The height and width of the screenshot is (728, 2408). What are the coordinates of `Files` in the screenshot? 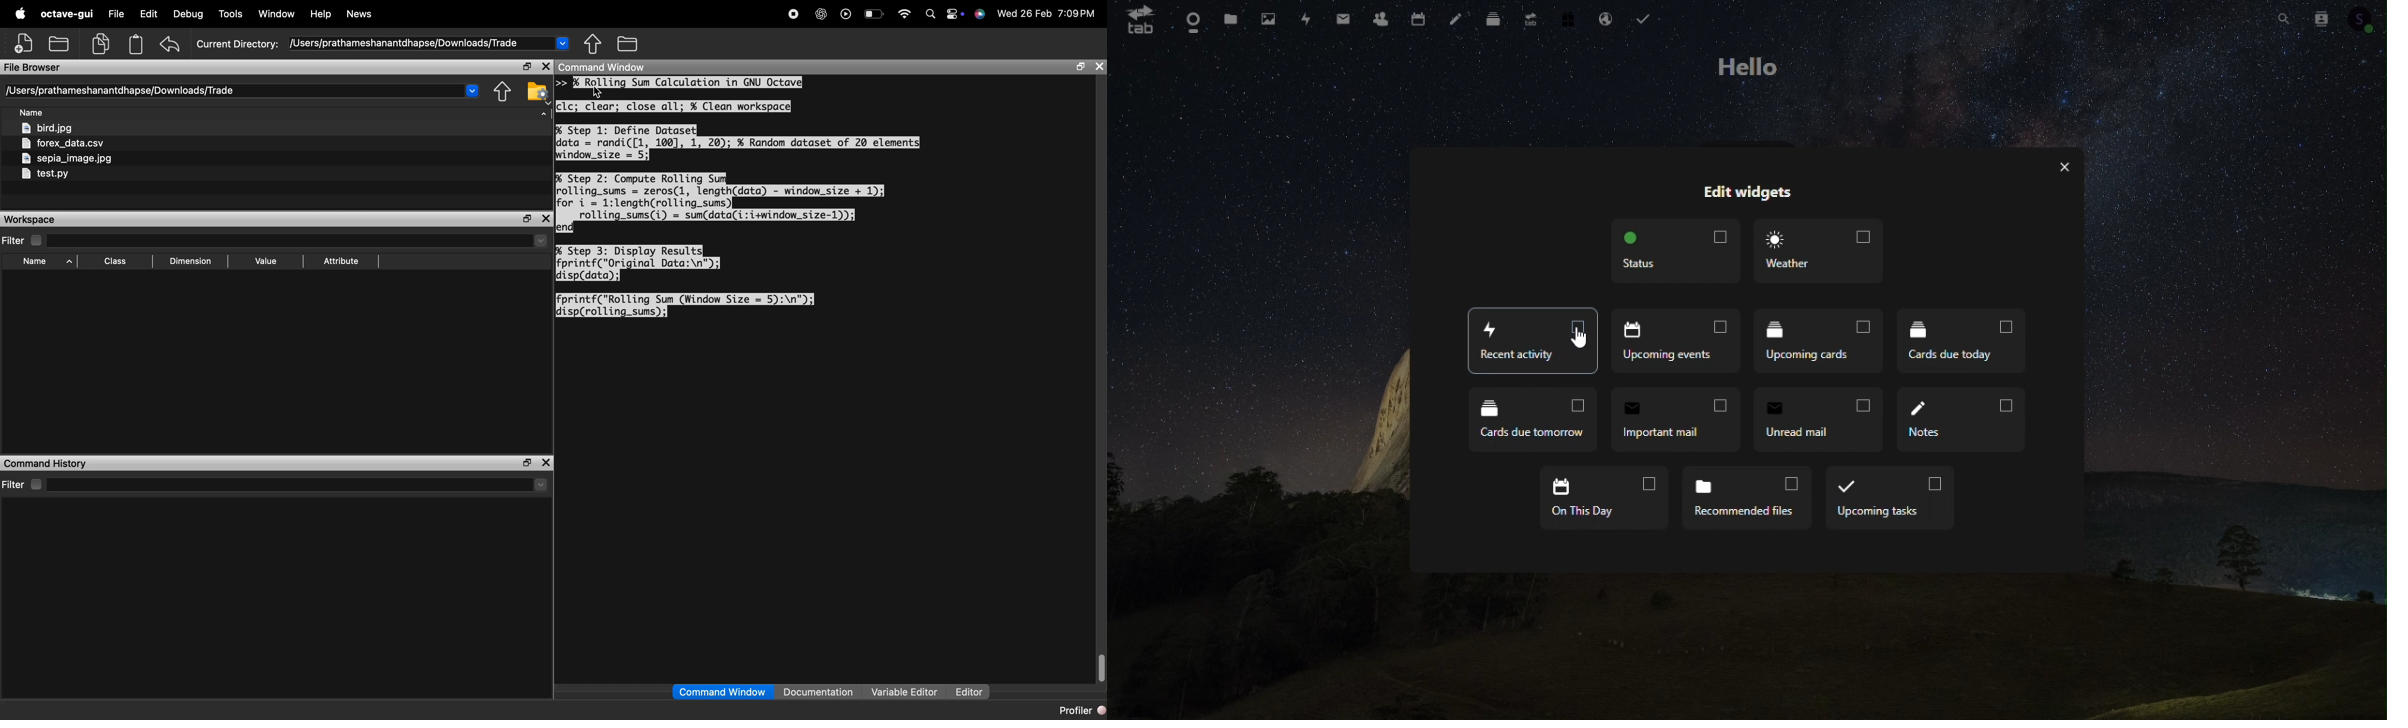 It's located at (1232, 21).